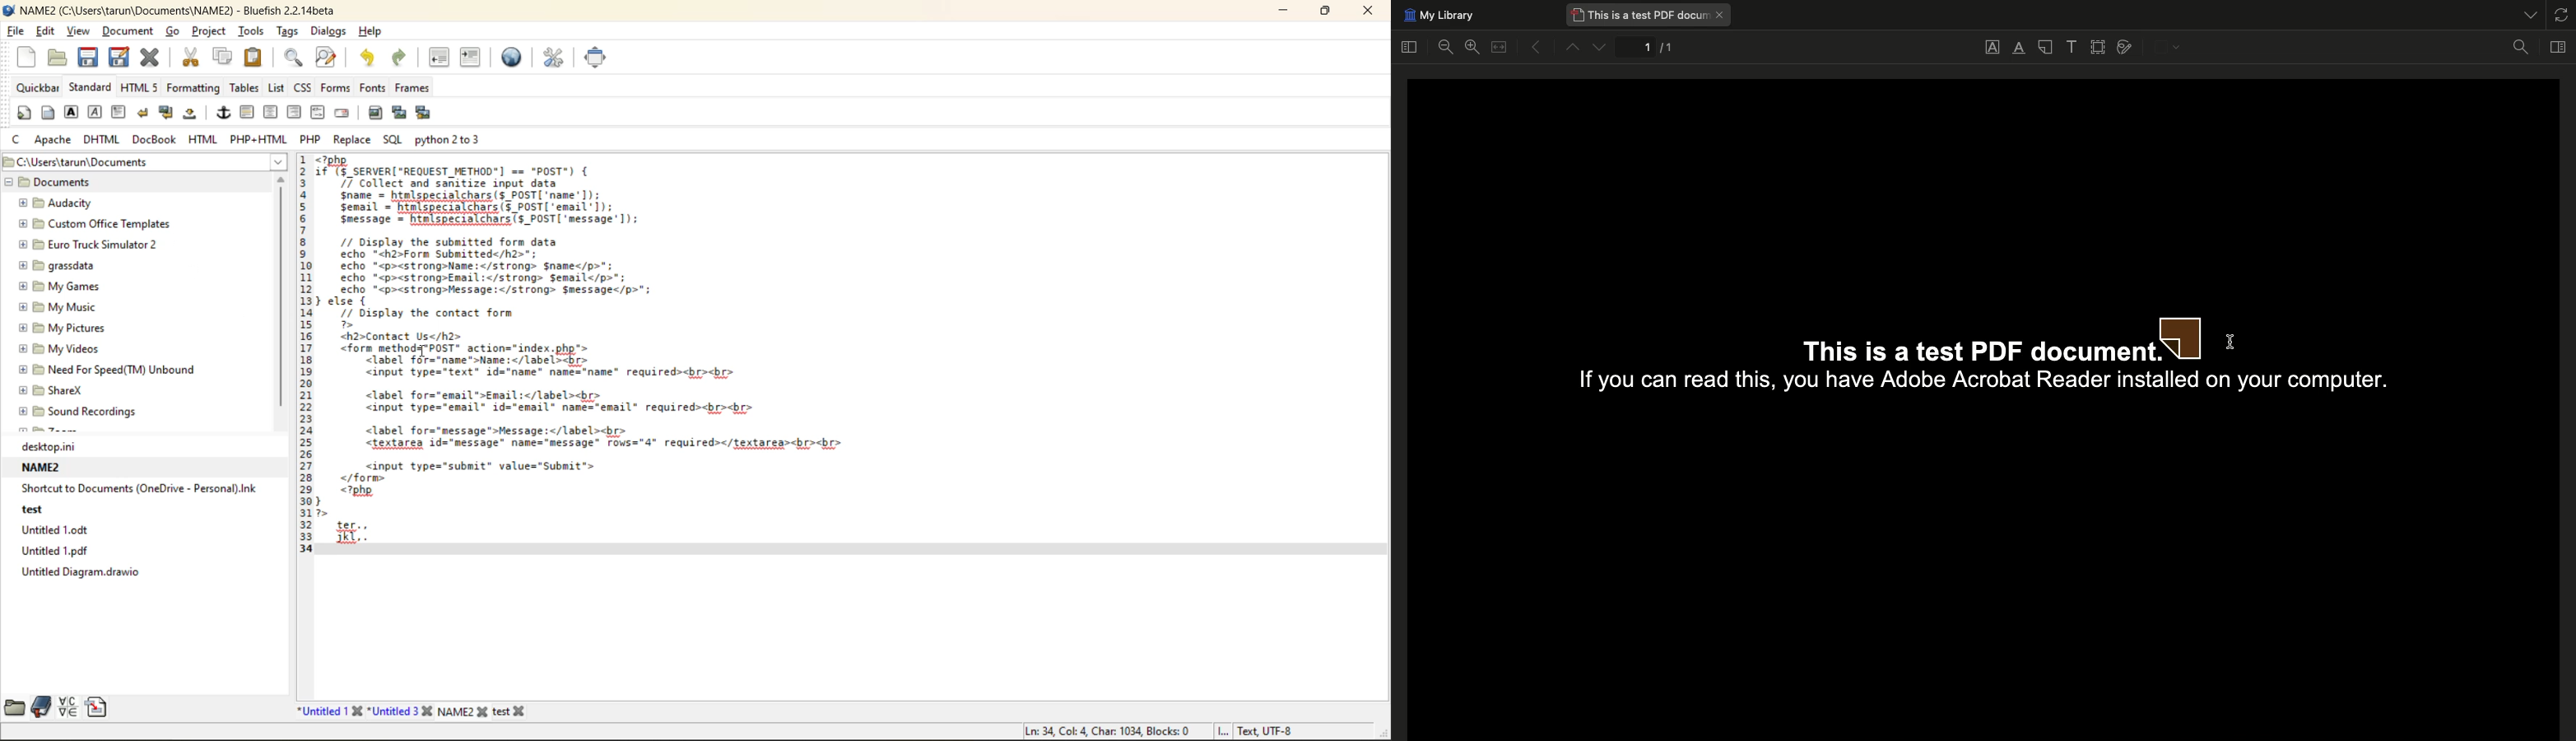 The width and height of the screenshot is (2576, 756). Describe the element at coordinates (2526, 12) in the screenshot. I see `List all tabs` at that location.